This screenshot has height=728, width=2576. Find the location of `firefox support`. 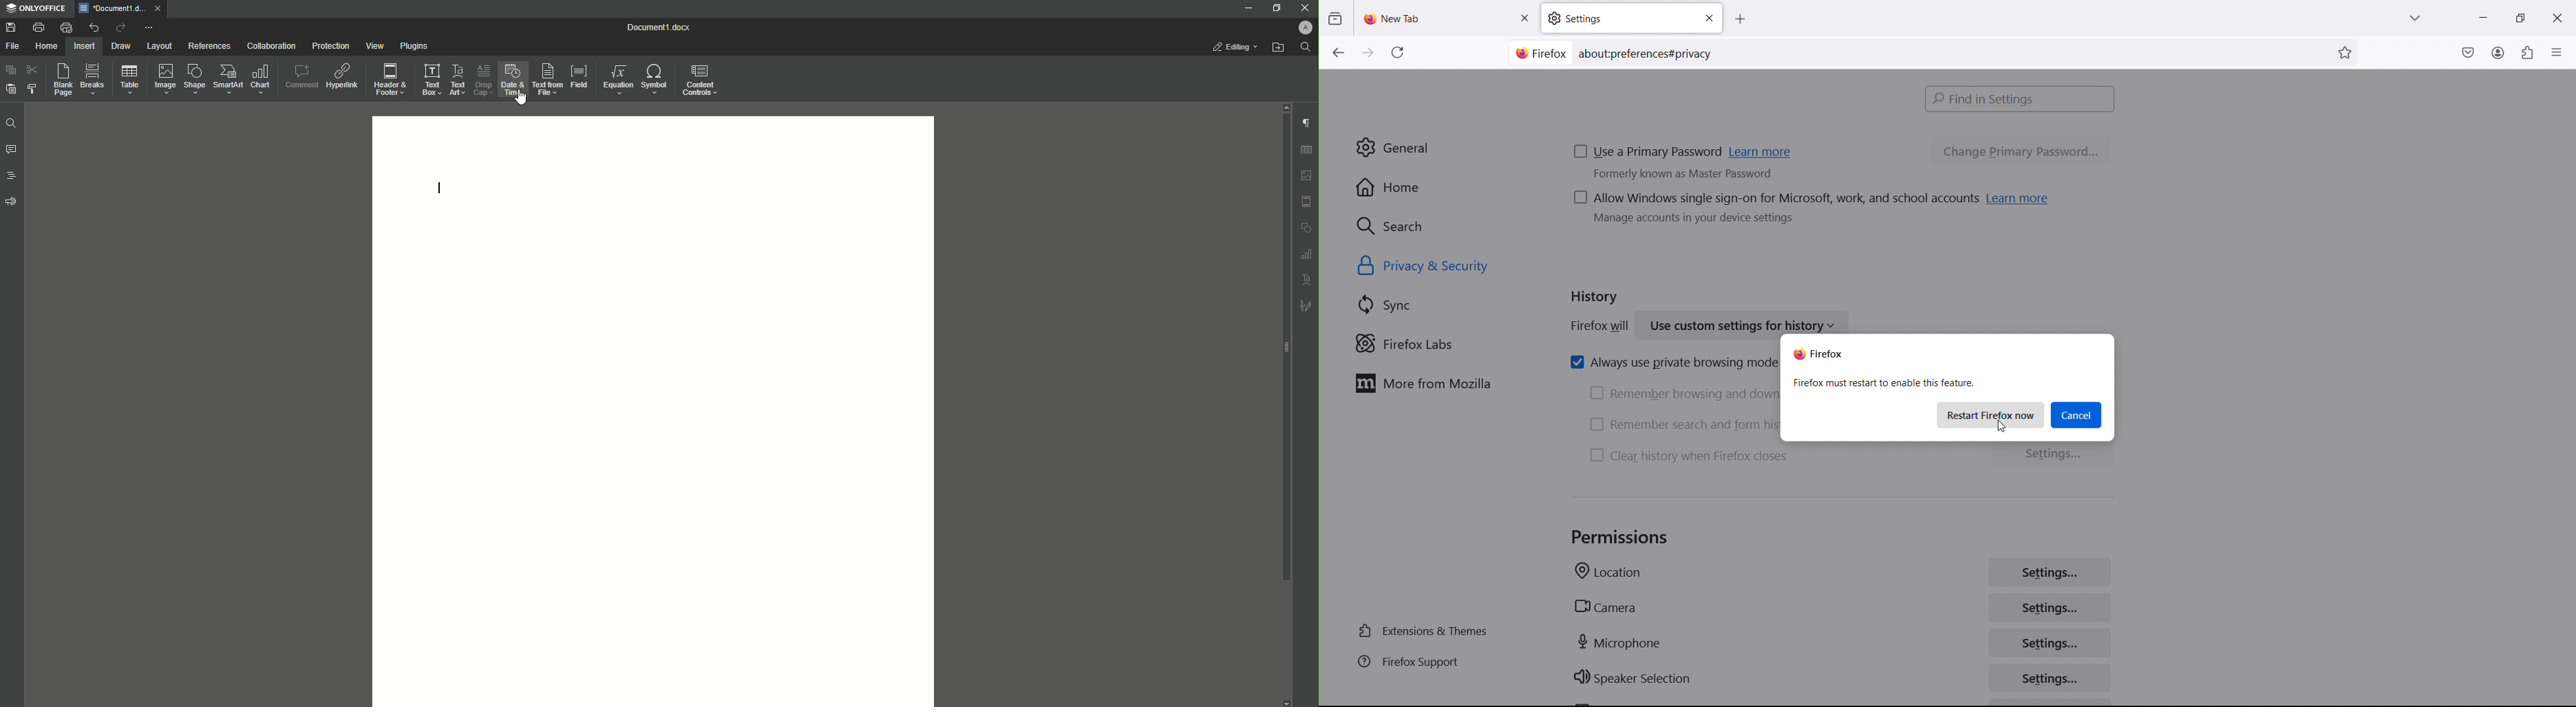

firefox support is located at coordinates (1426, 662).